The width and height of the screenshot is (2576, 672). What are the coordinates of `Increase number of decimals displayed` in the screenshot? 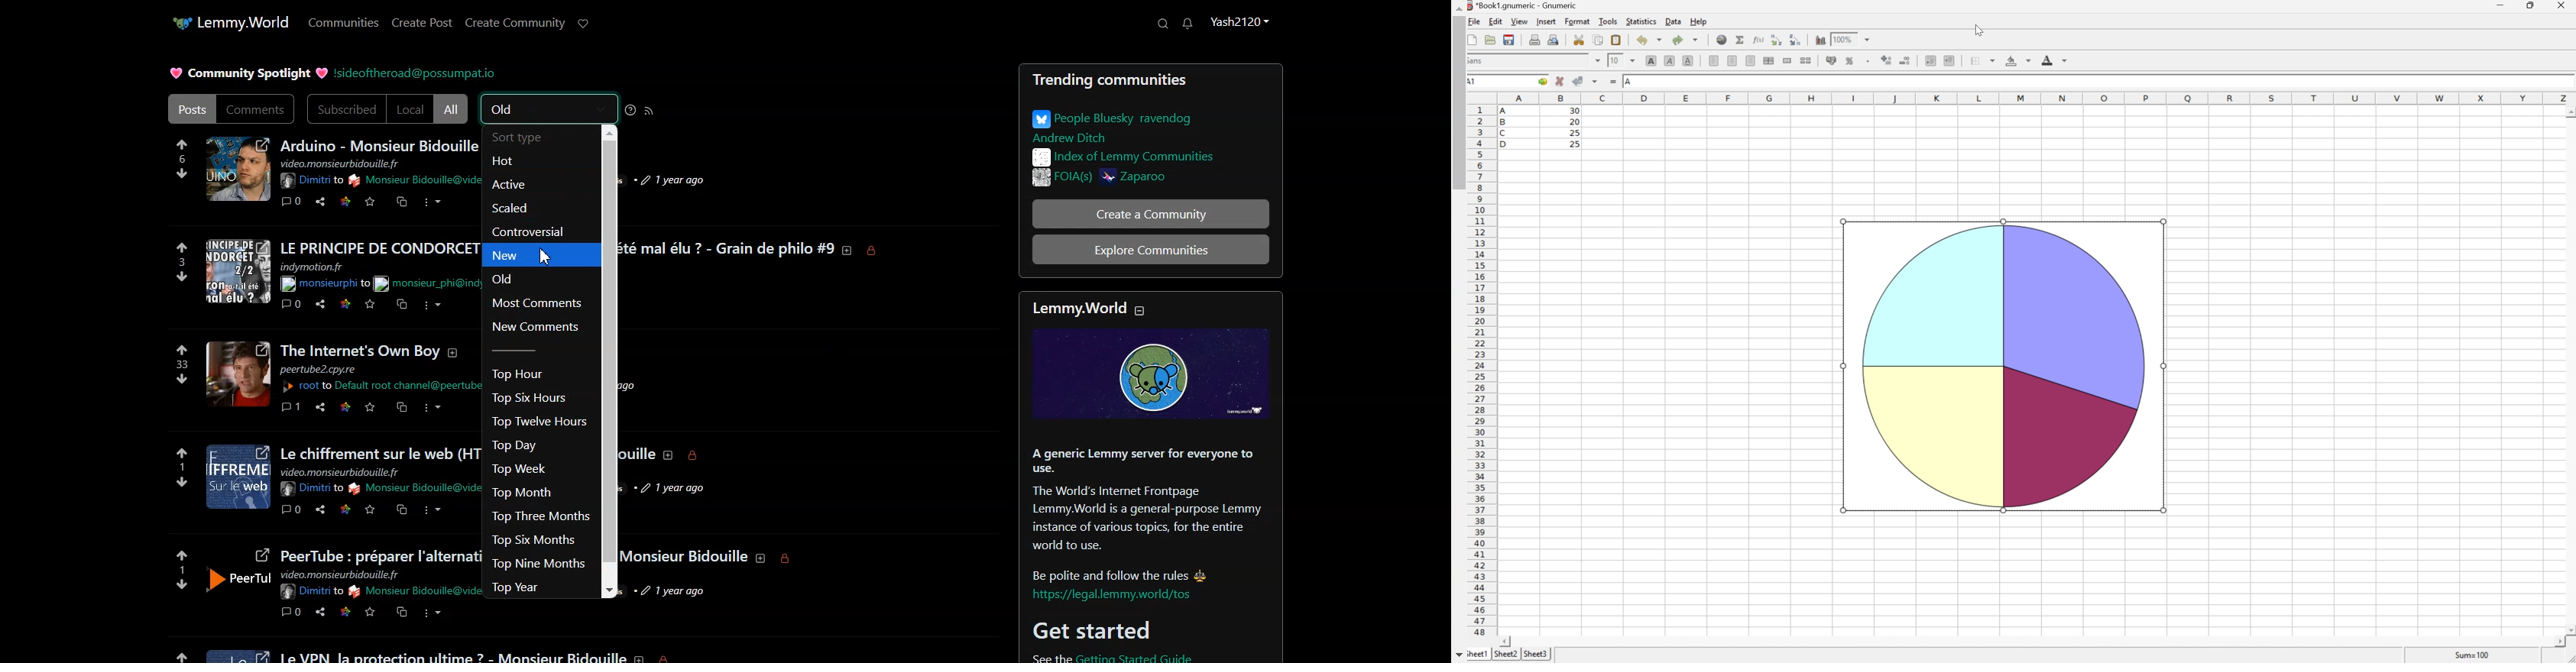 It's located at (1887, 61).